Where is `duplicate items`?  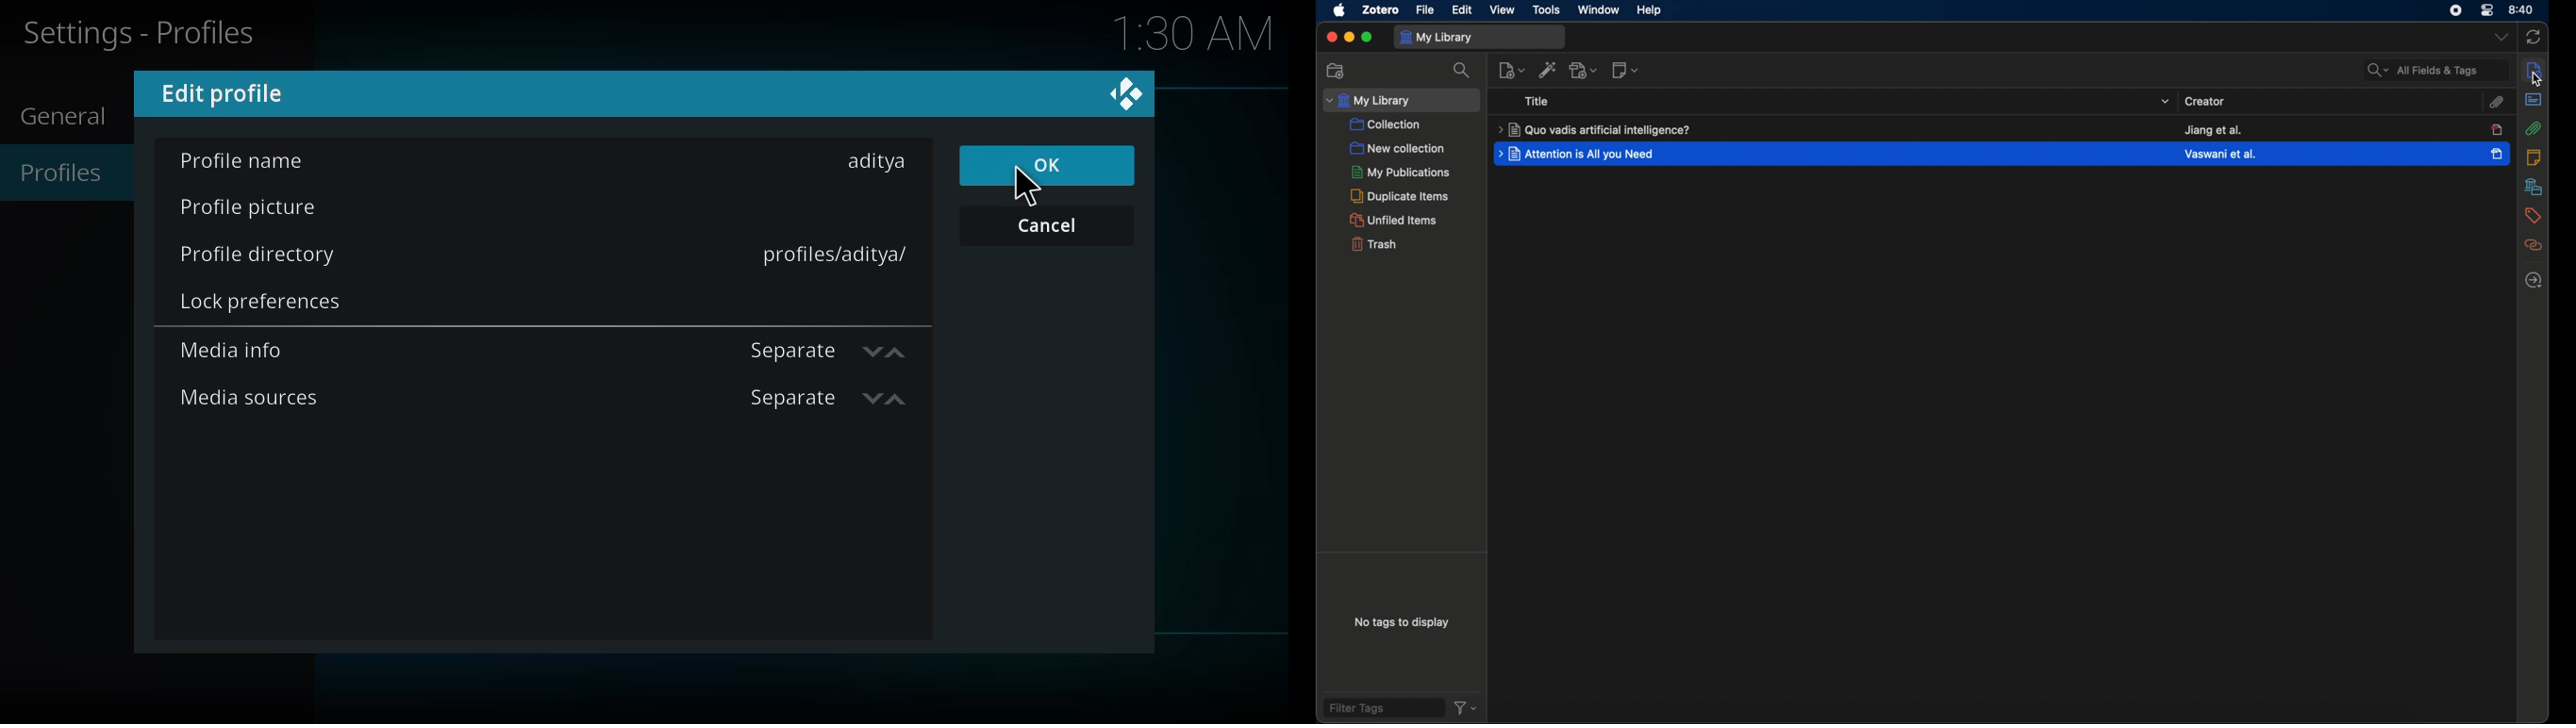 duplicate items is located at coordinates (1400, 196).